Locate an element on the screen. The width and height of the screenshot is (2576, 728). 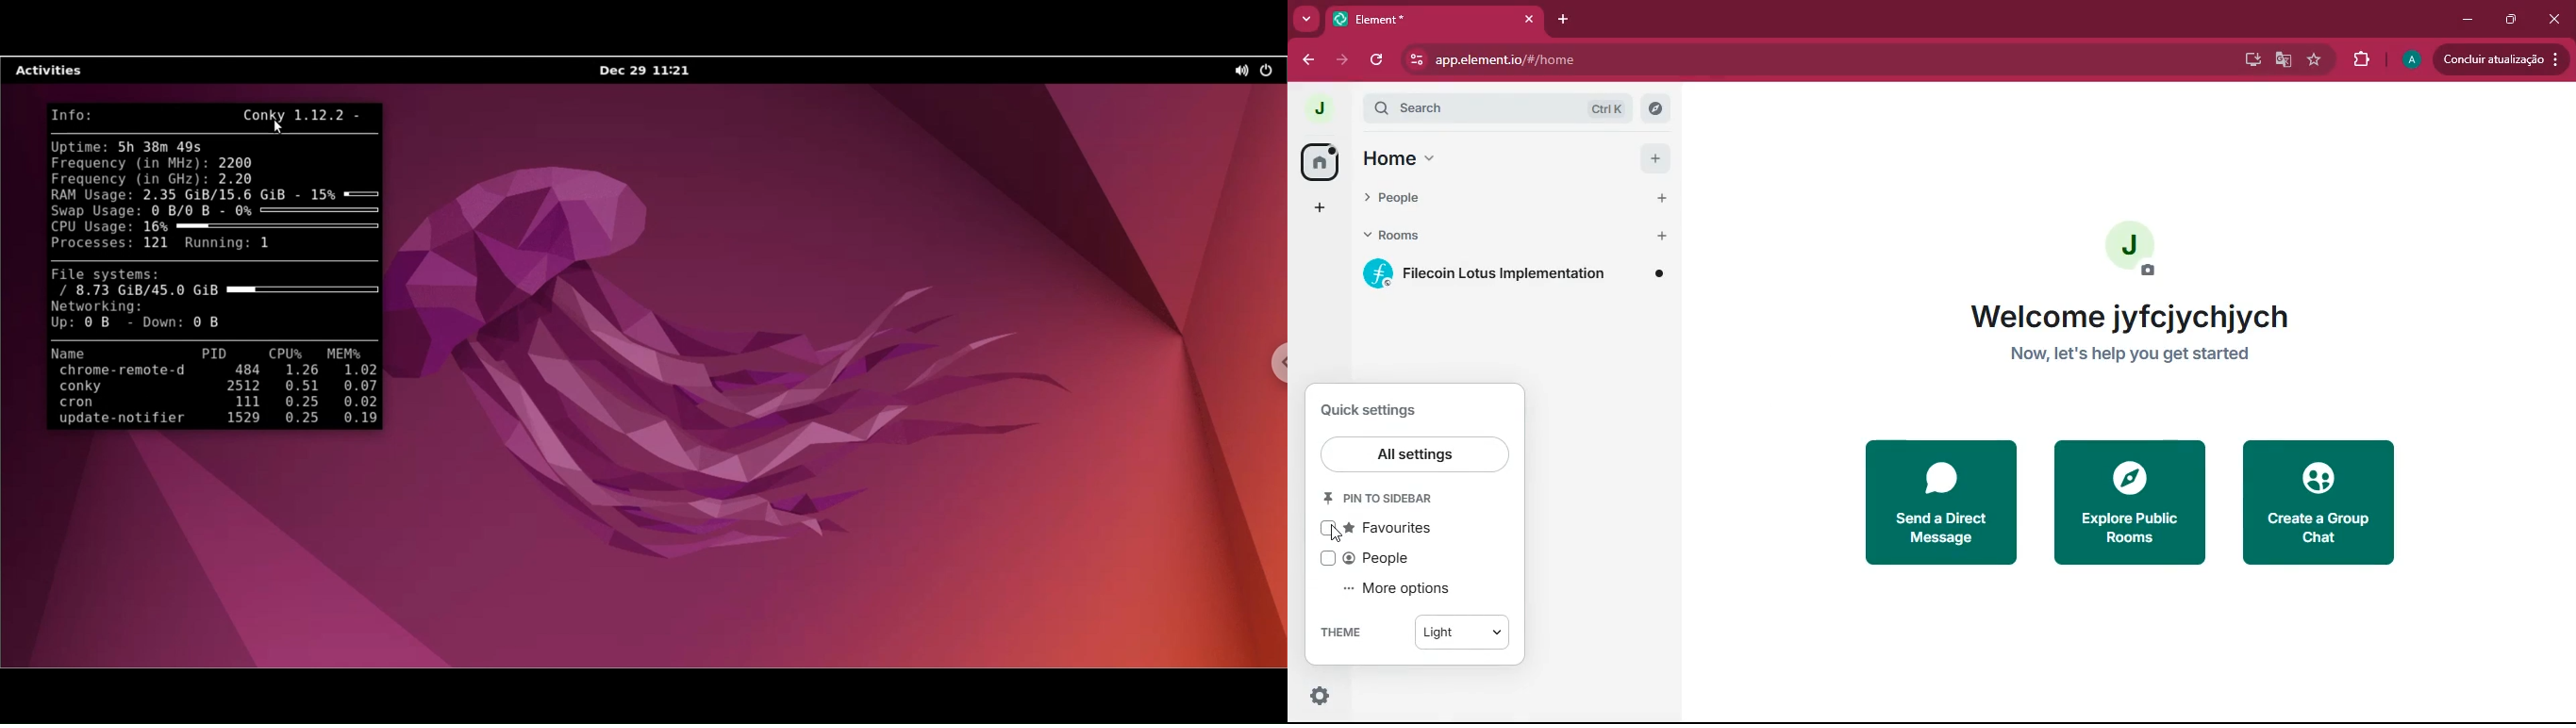
favourites is located at coordinates (1389, 532).